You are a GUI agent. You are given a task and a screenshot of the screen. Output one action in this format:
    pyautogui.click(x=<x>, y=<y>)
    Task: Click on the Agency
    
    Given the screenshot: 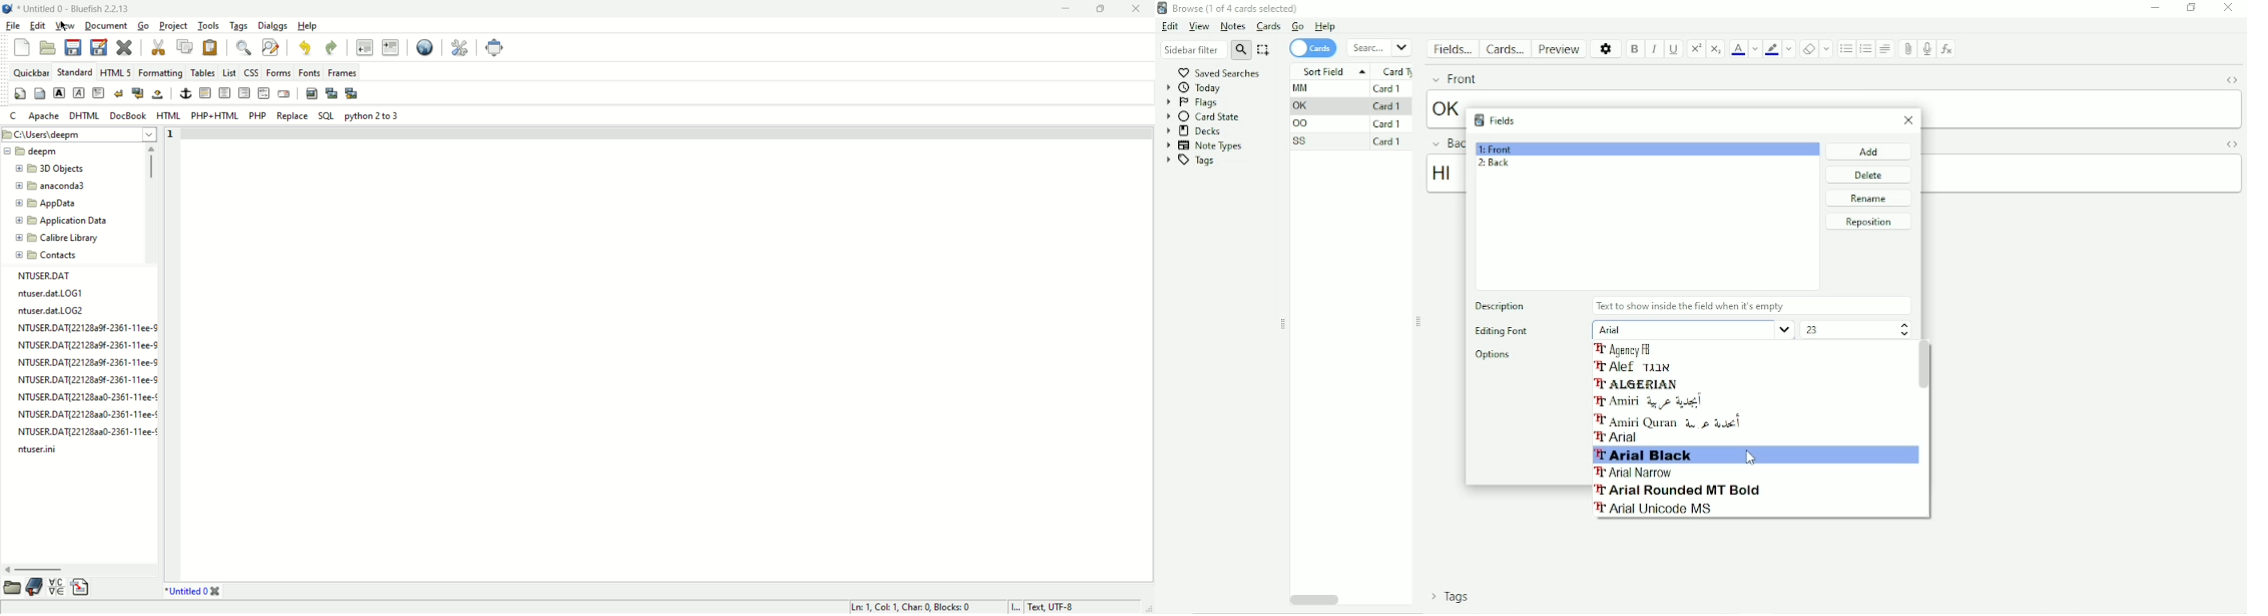 What is the action you would take?
    pyautogui.click(x=1626, y=349)
    